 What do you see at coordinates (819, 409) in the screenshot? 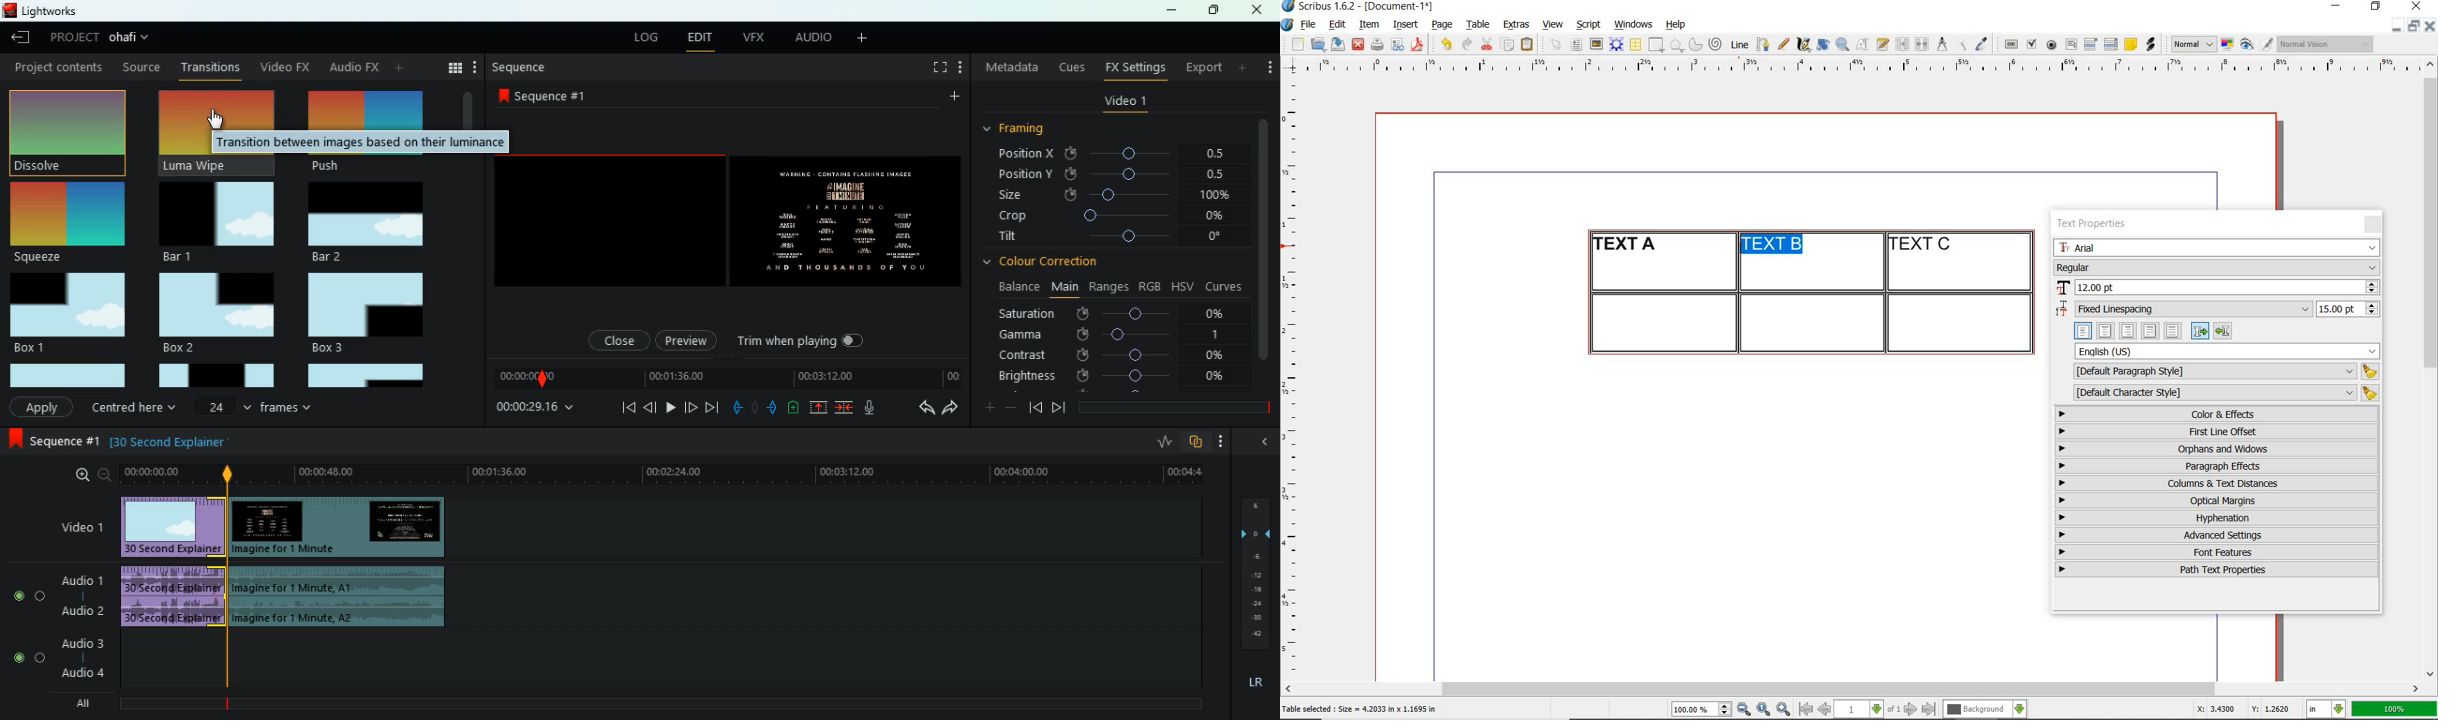
I see `up` at bounding box center [819, 409].